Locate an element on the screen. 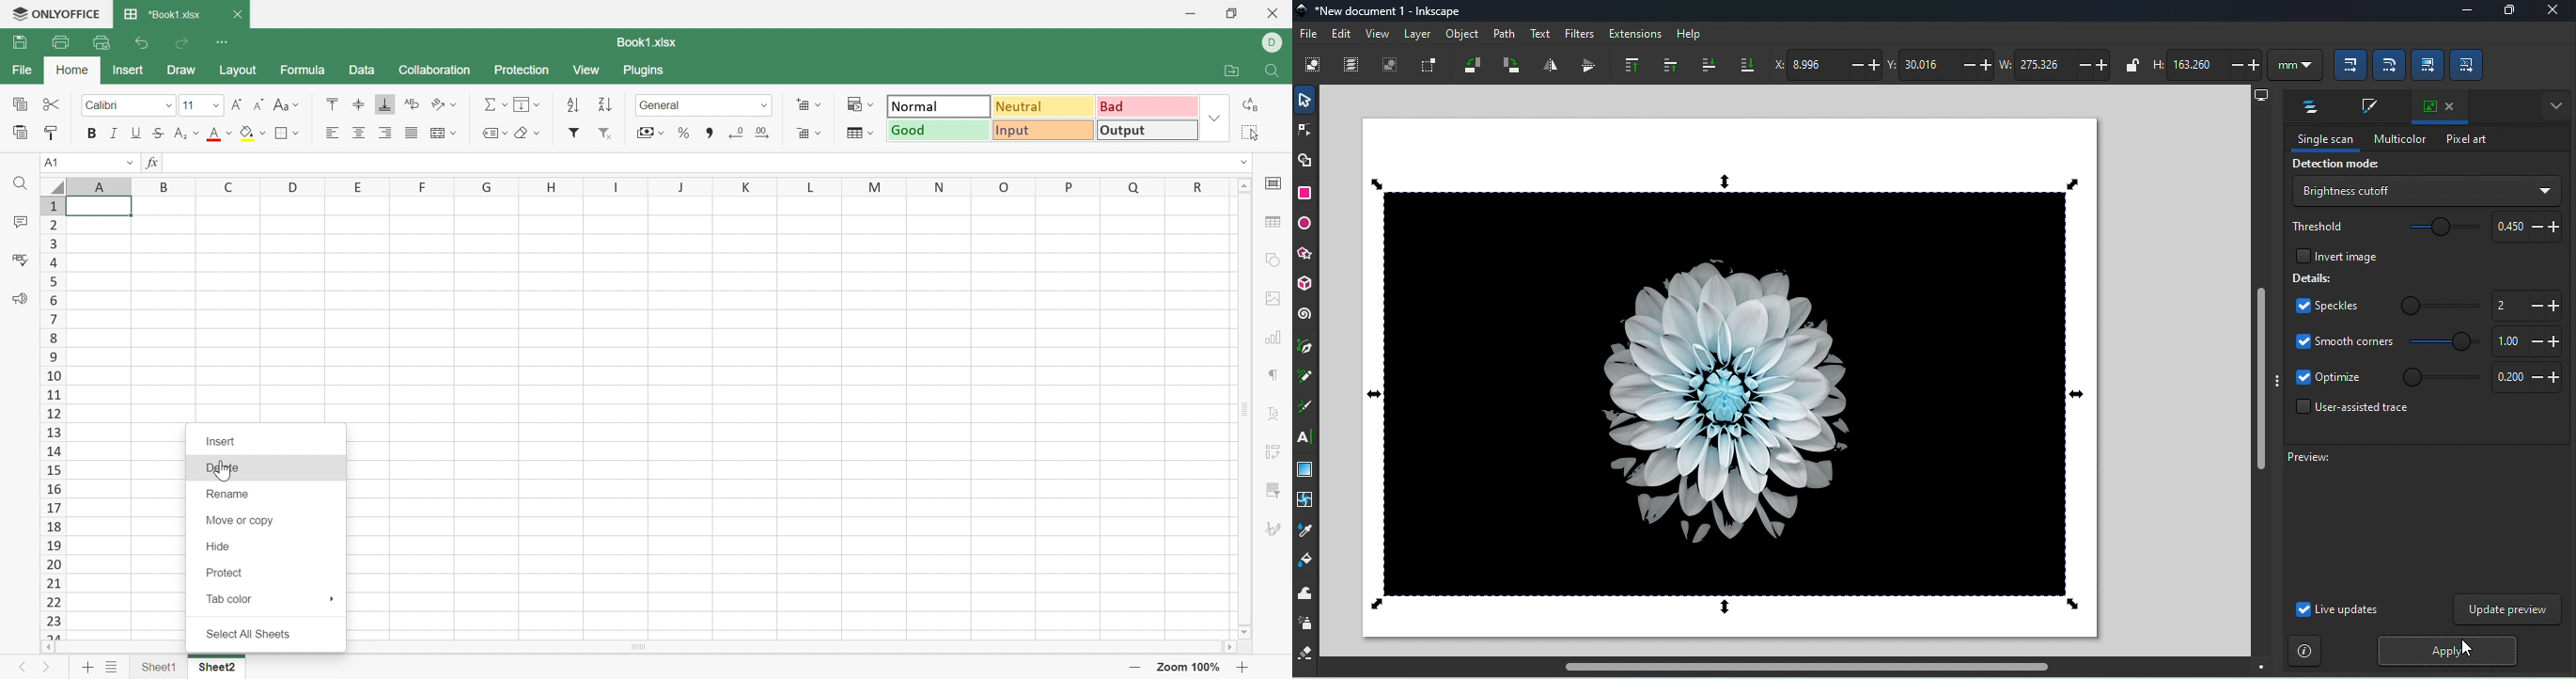 This screenshot has height=700, width=2576. Home is located at coordinates (71, 67).